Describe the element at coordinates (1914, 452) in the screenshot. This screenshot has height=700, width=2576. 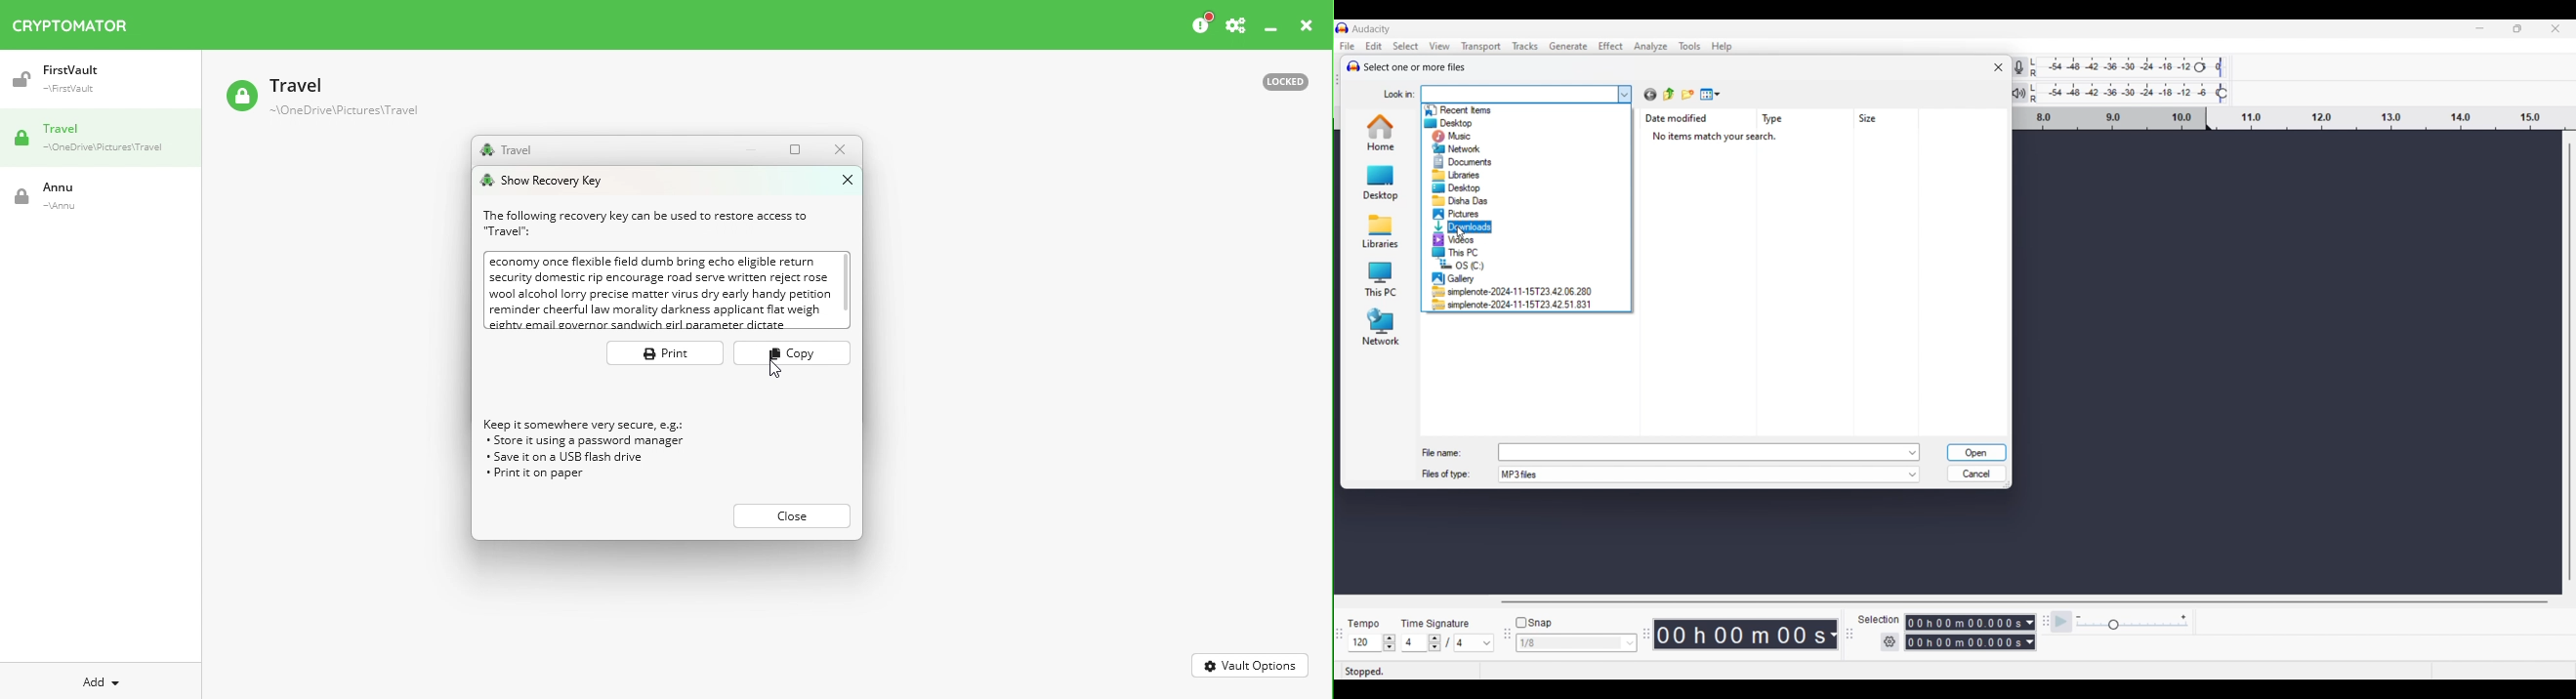
I see `File name options` at that location.